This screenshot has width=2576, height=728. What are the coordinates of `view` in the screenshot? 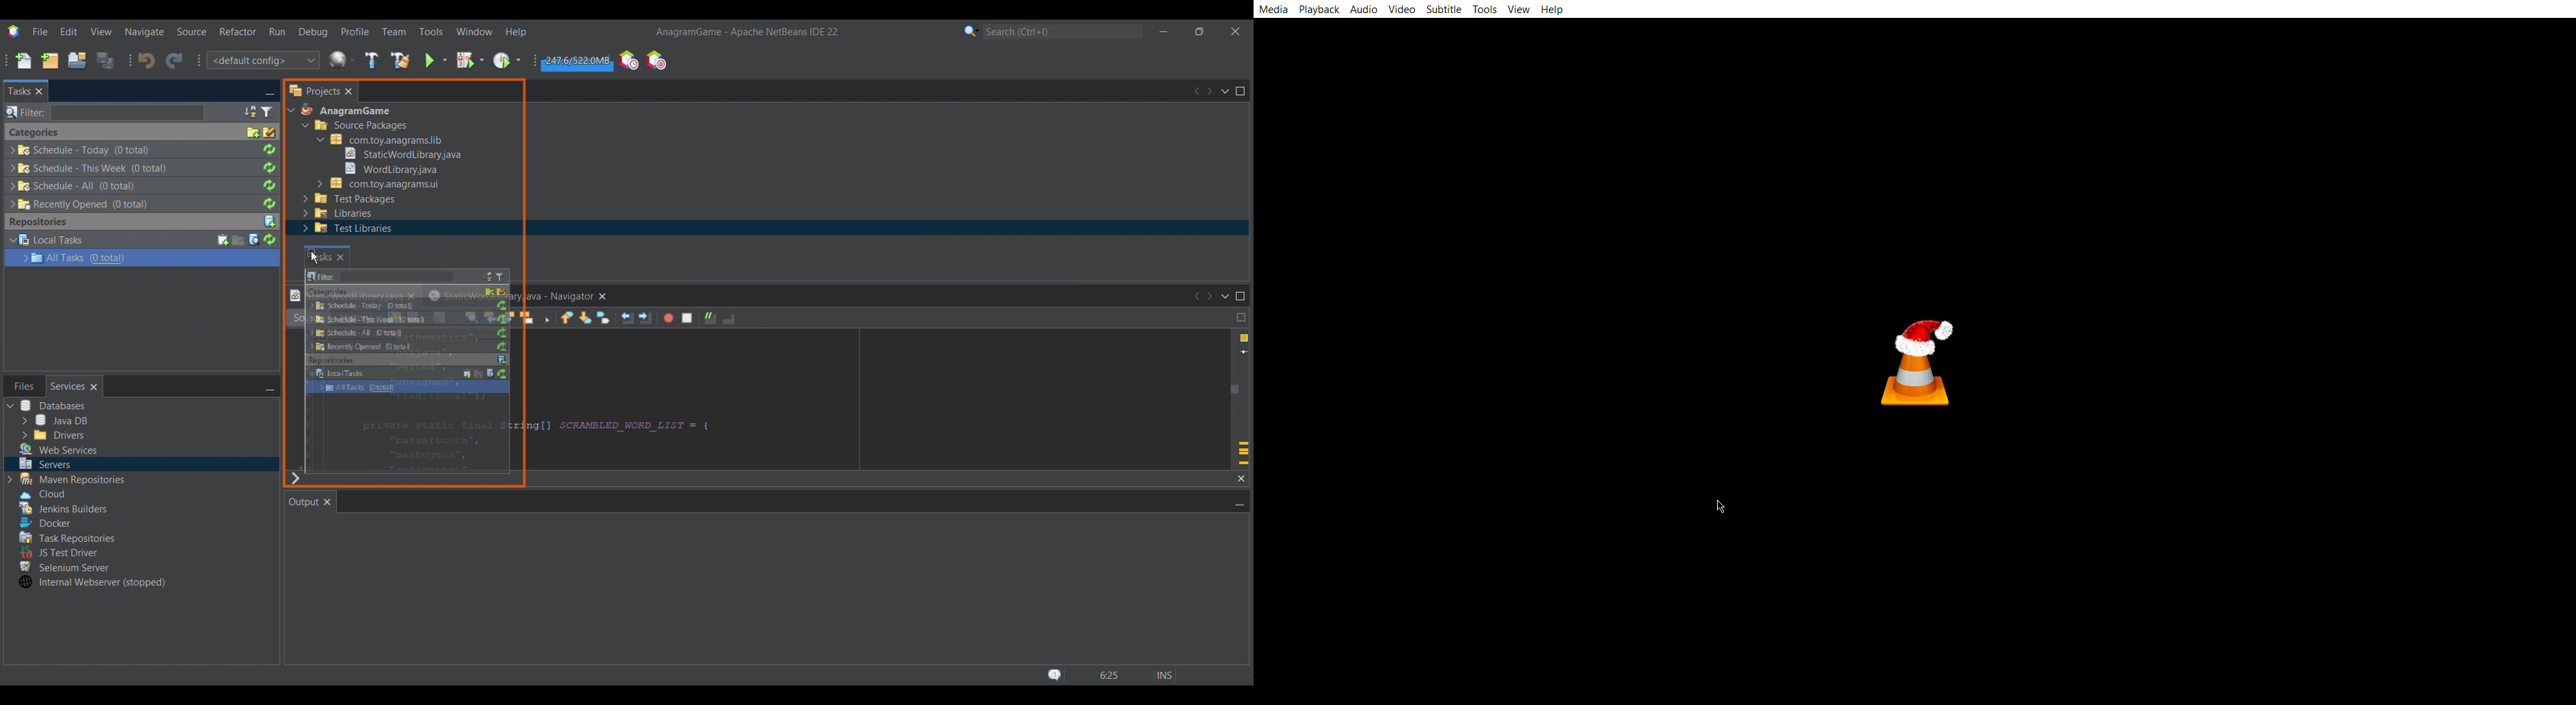 It's located at (1519, 10).